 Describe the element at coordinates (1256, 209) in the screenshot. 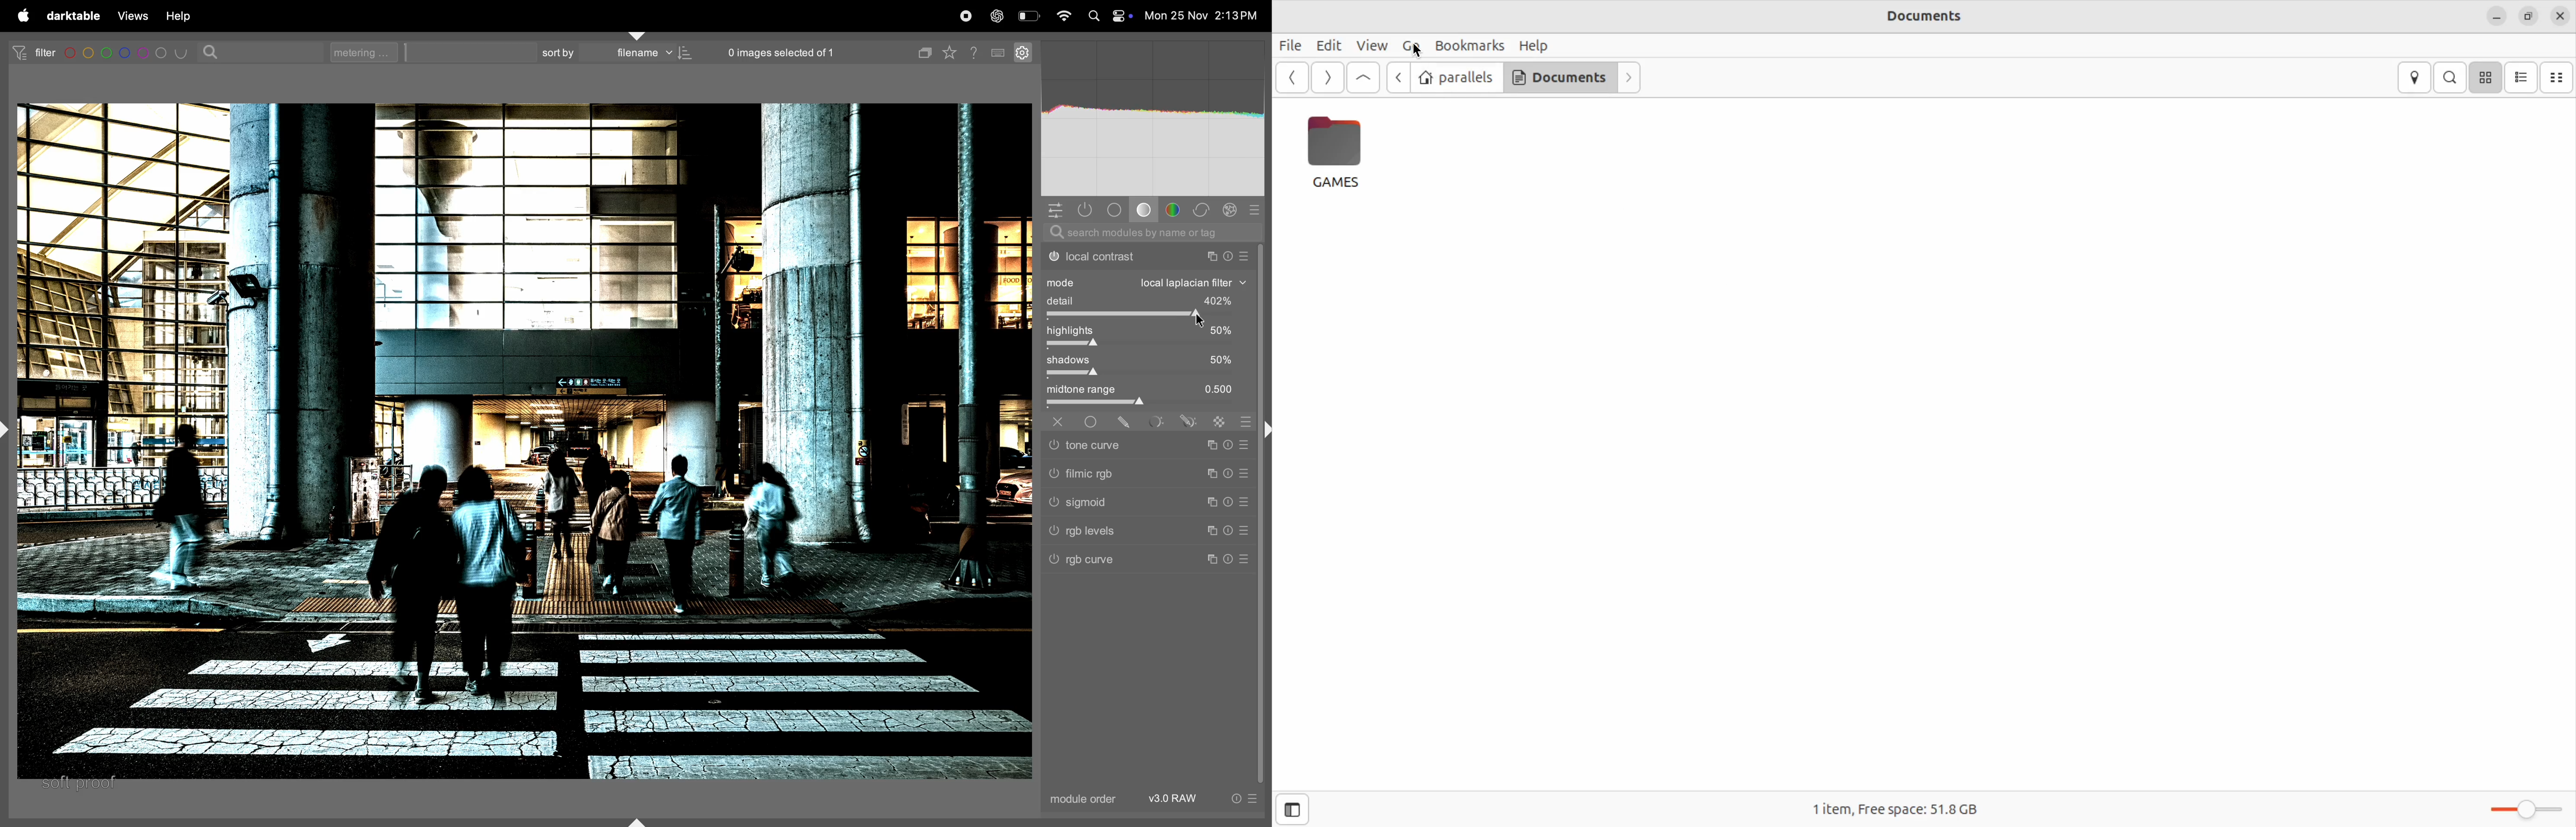

I see `presets` at that location.